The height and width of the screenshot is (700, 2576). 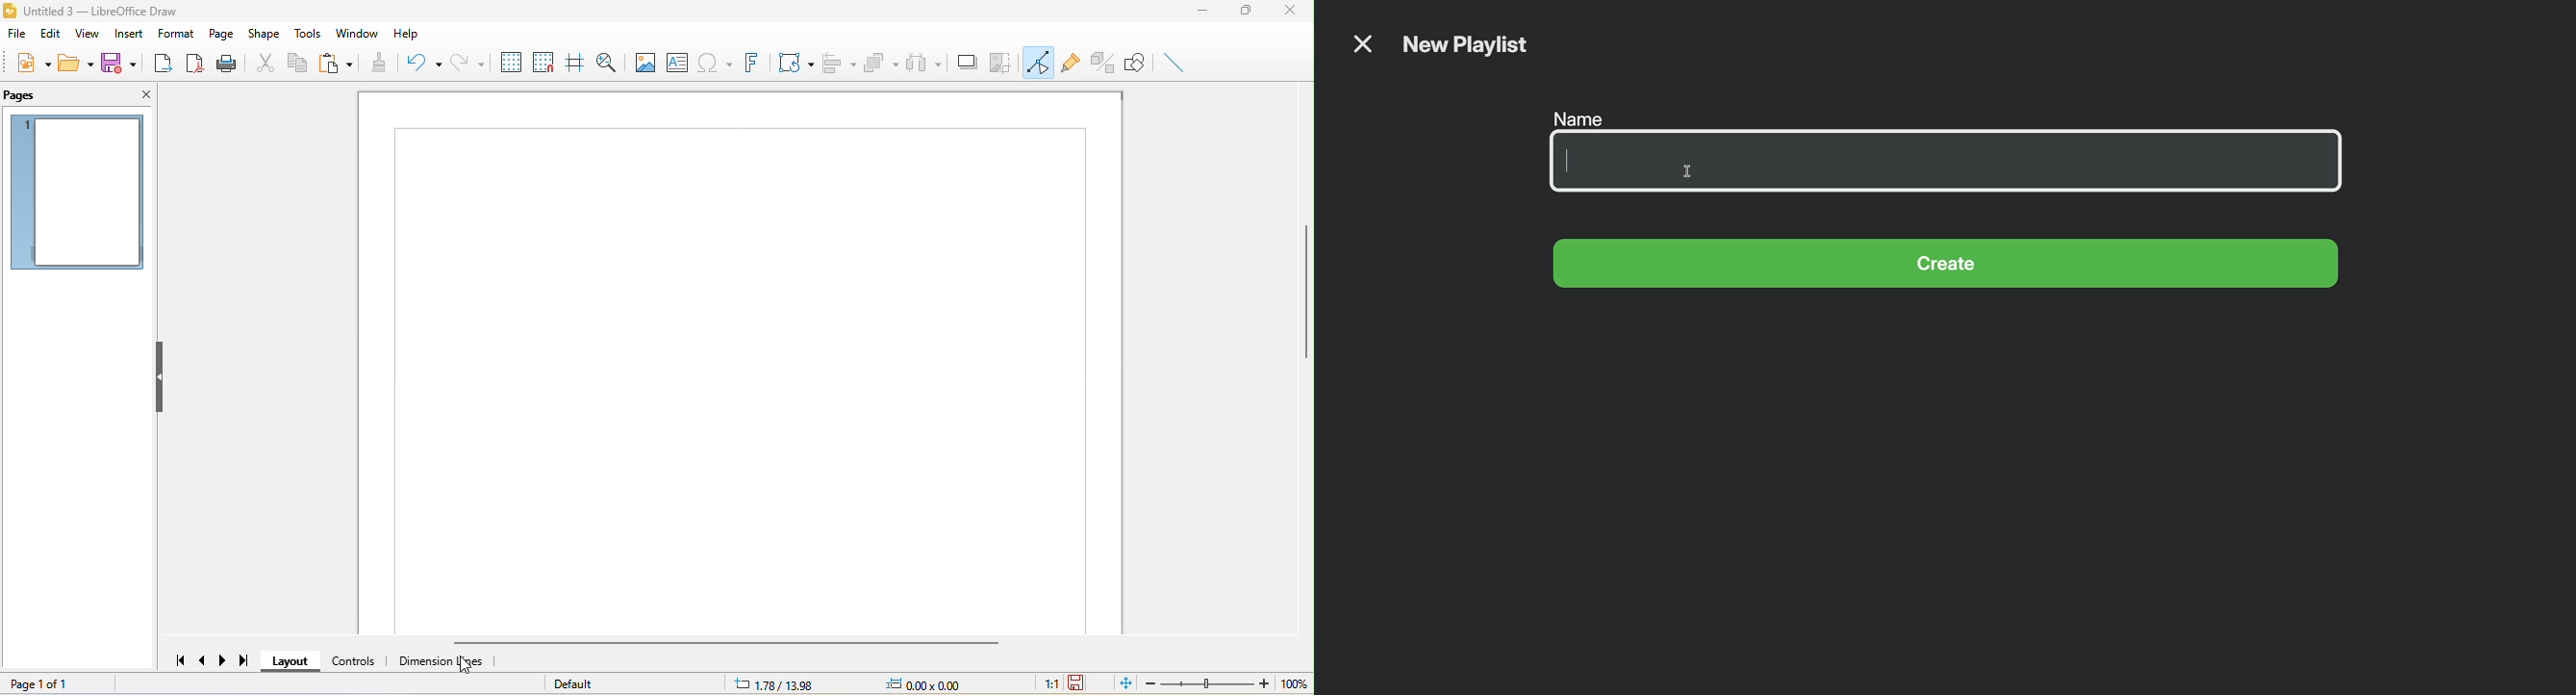 I want to click on display to grid, so click(x=512, y=61).